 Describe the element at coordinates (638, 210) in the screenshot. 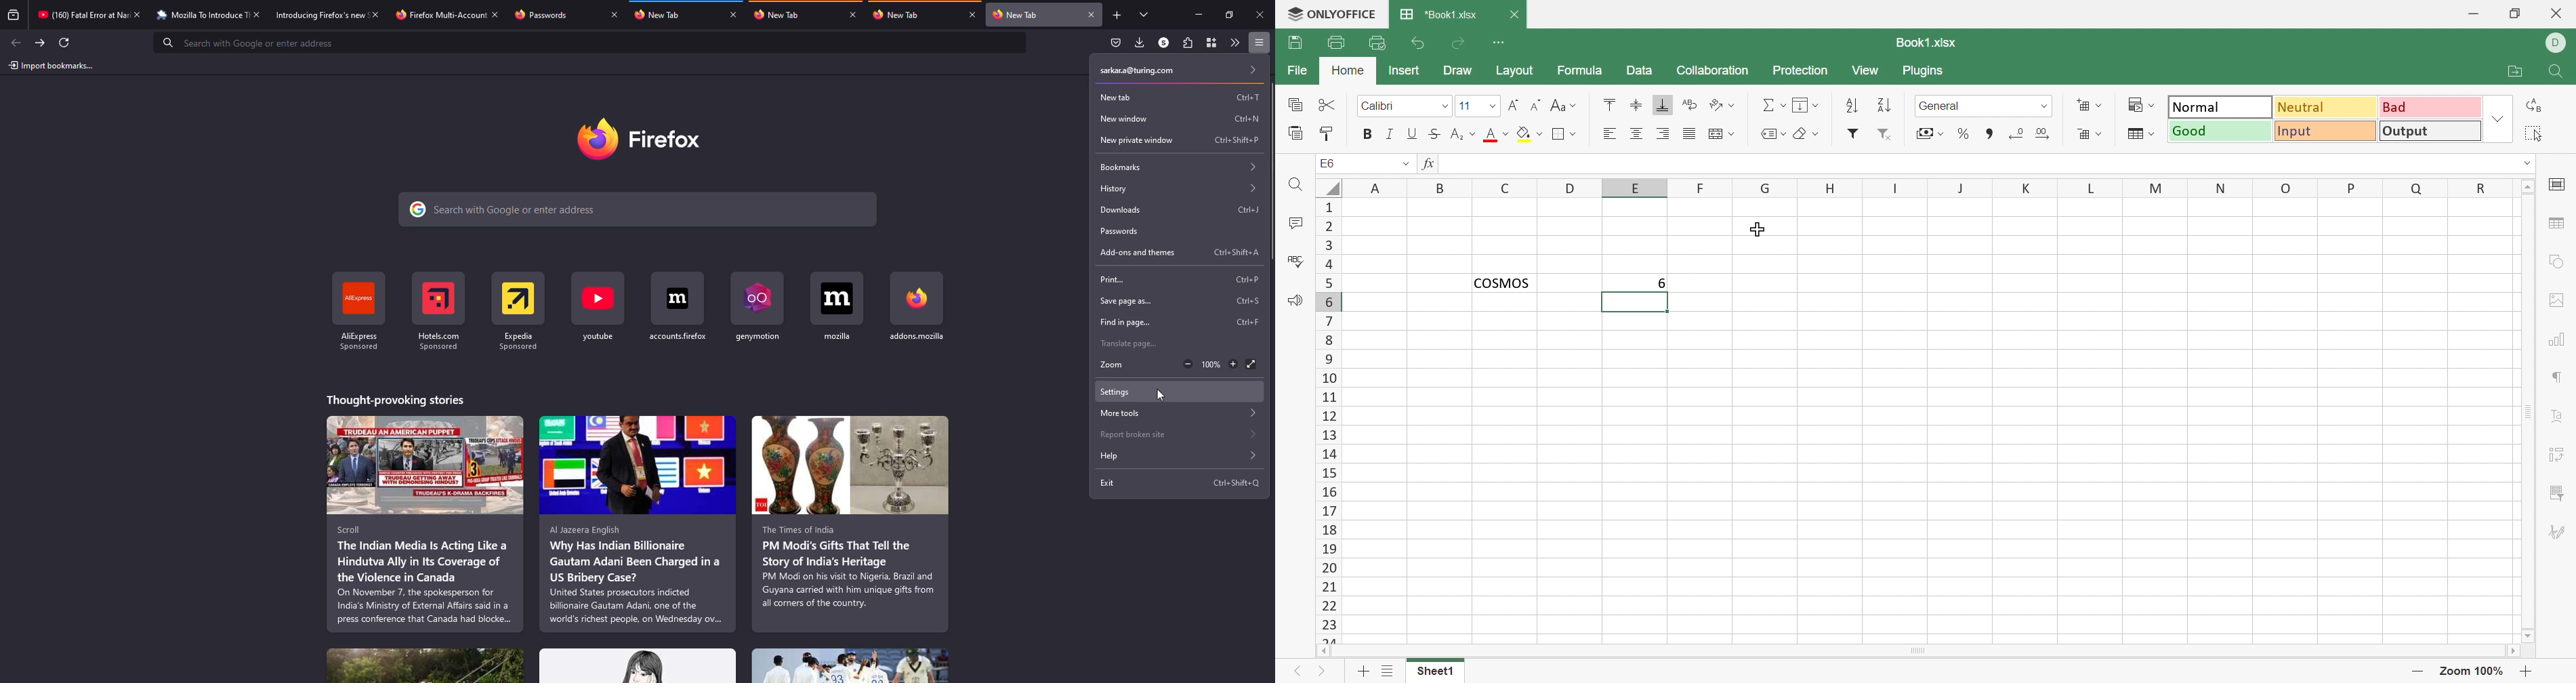

I see `search` at that location.